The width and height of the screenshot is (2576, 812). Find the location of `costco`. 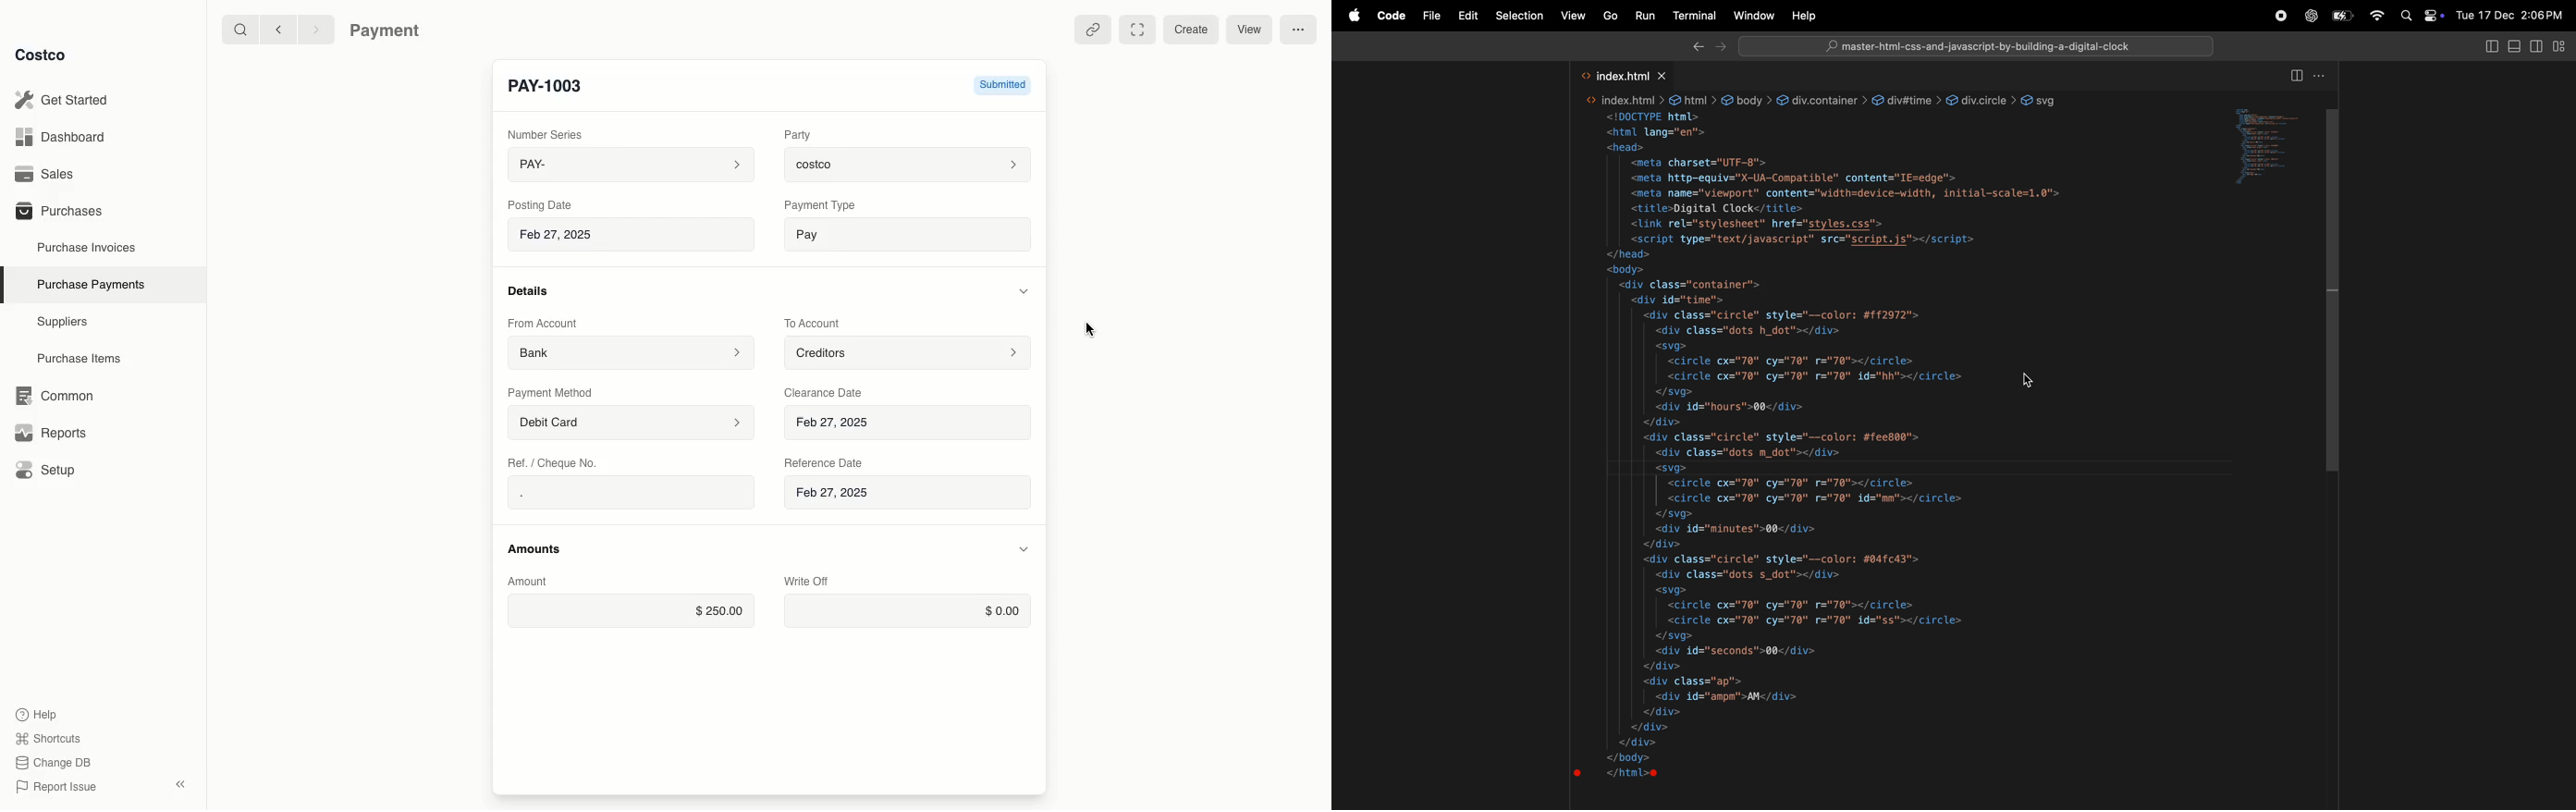

costco is located at coordinates (906, 162).